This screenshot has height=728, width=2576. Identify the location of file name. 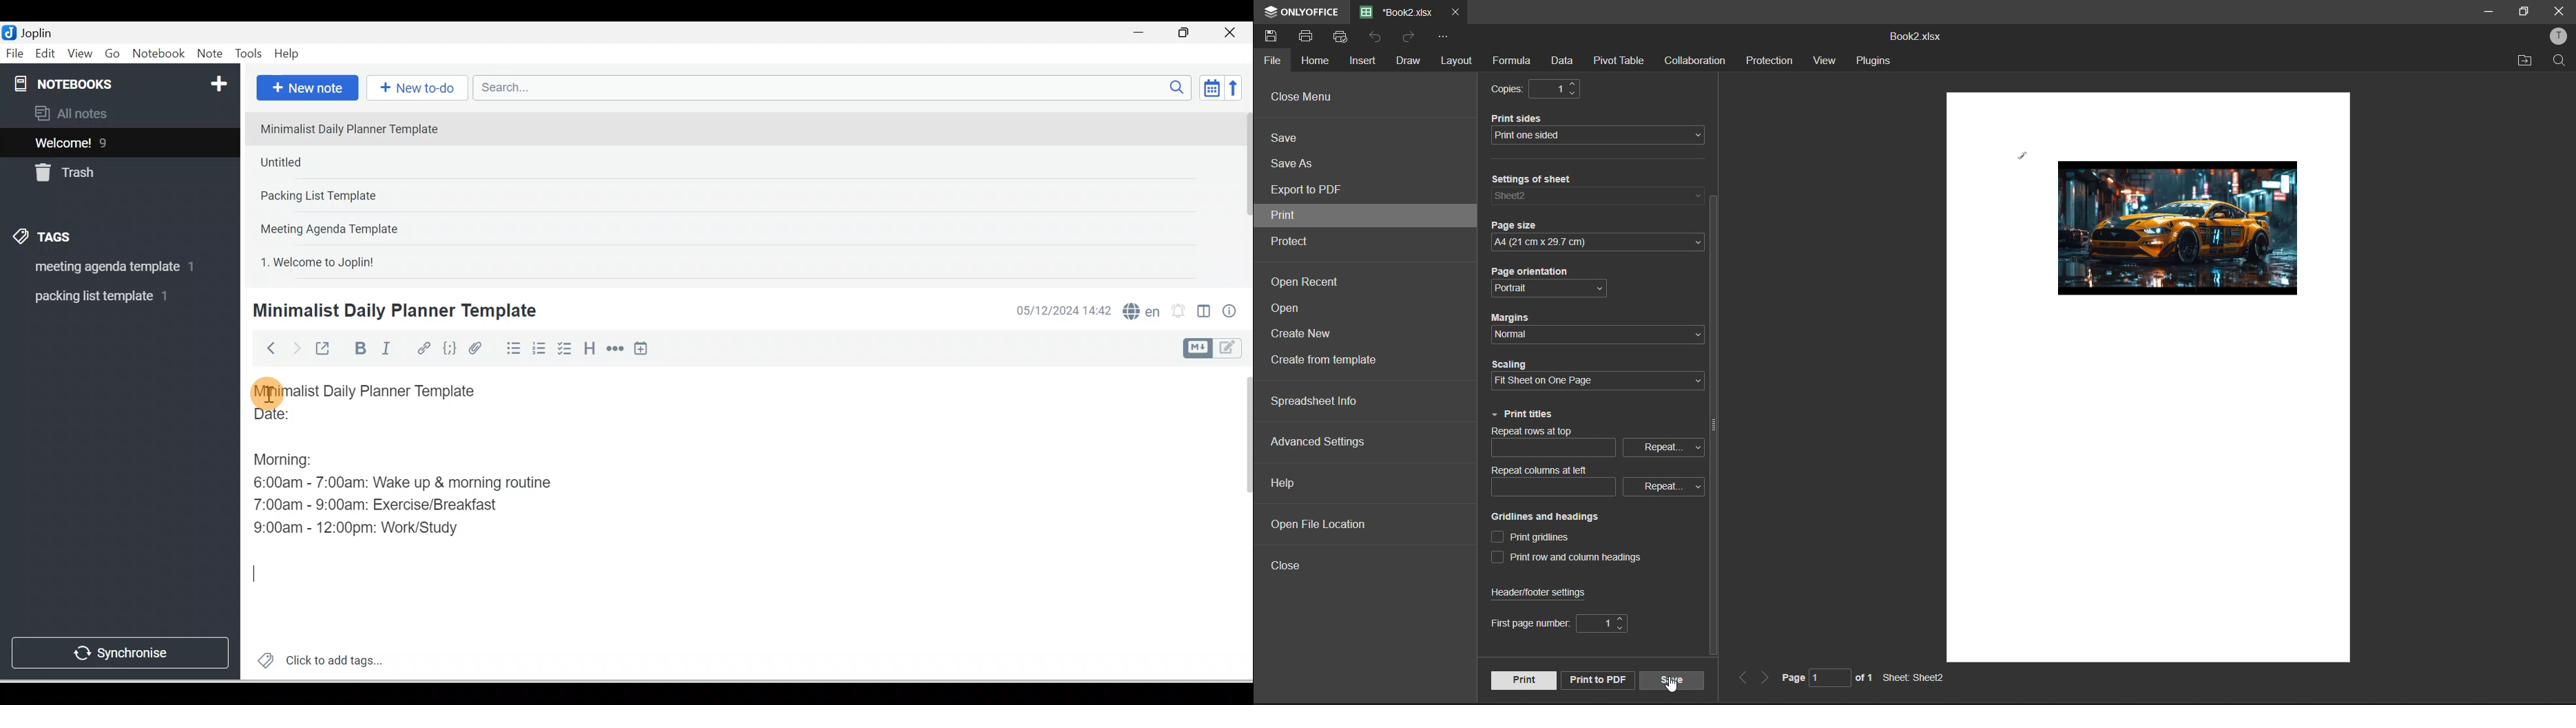
(1916, 38).